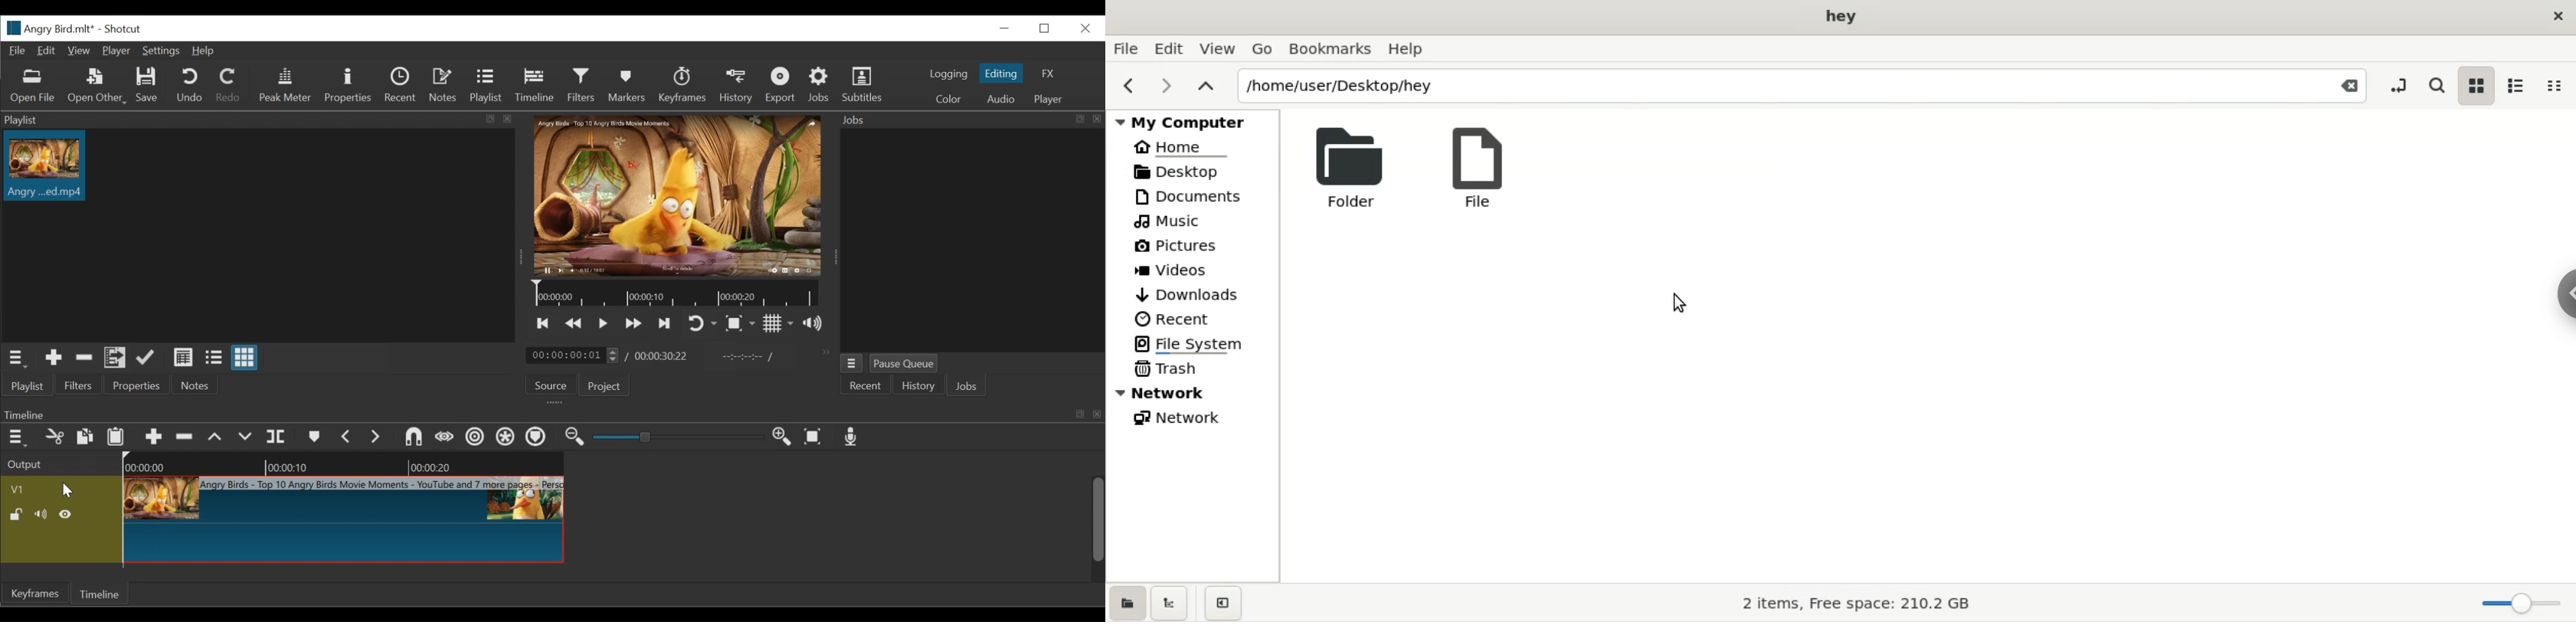 The image size is (2576, 644). What do you see at coordinates (950, 75) in the screenshot?
I see `logging` at bounding box center [950, 75].